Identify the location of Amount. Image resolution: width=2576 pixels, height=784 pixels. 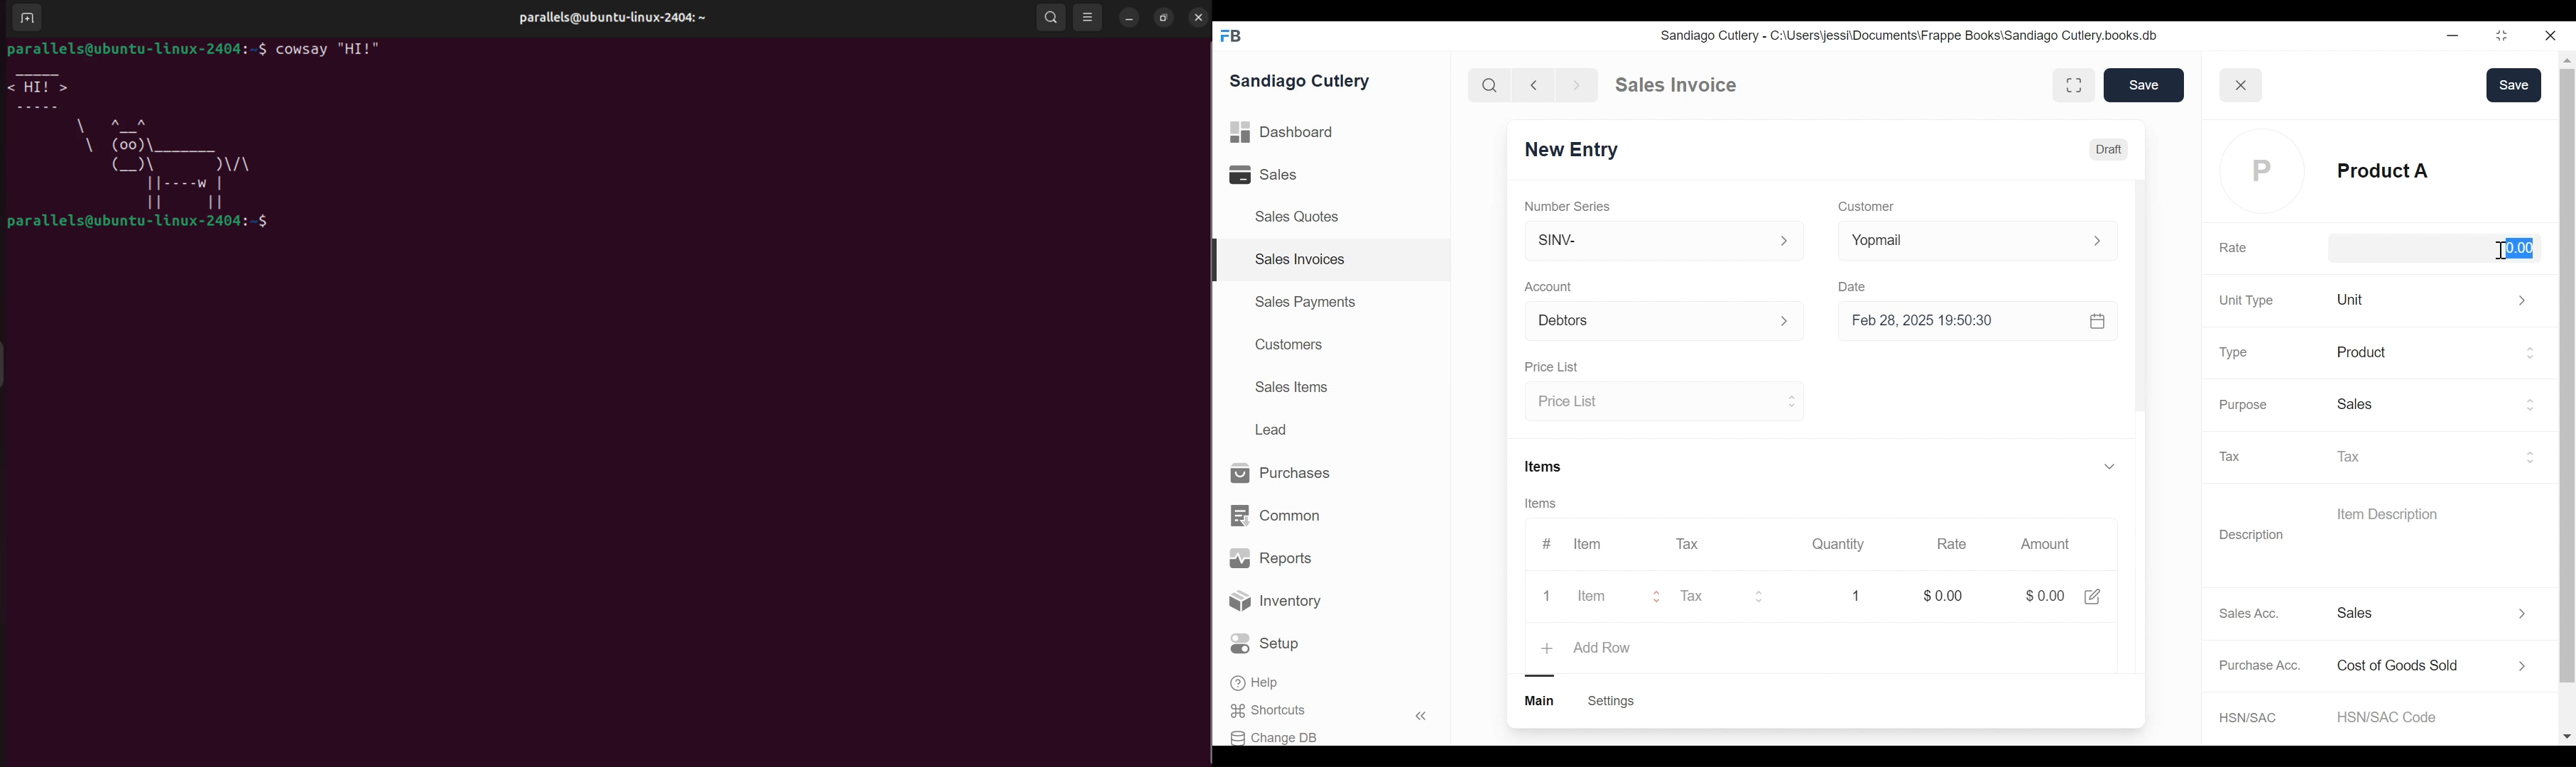
(2043, 545).